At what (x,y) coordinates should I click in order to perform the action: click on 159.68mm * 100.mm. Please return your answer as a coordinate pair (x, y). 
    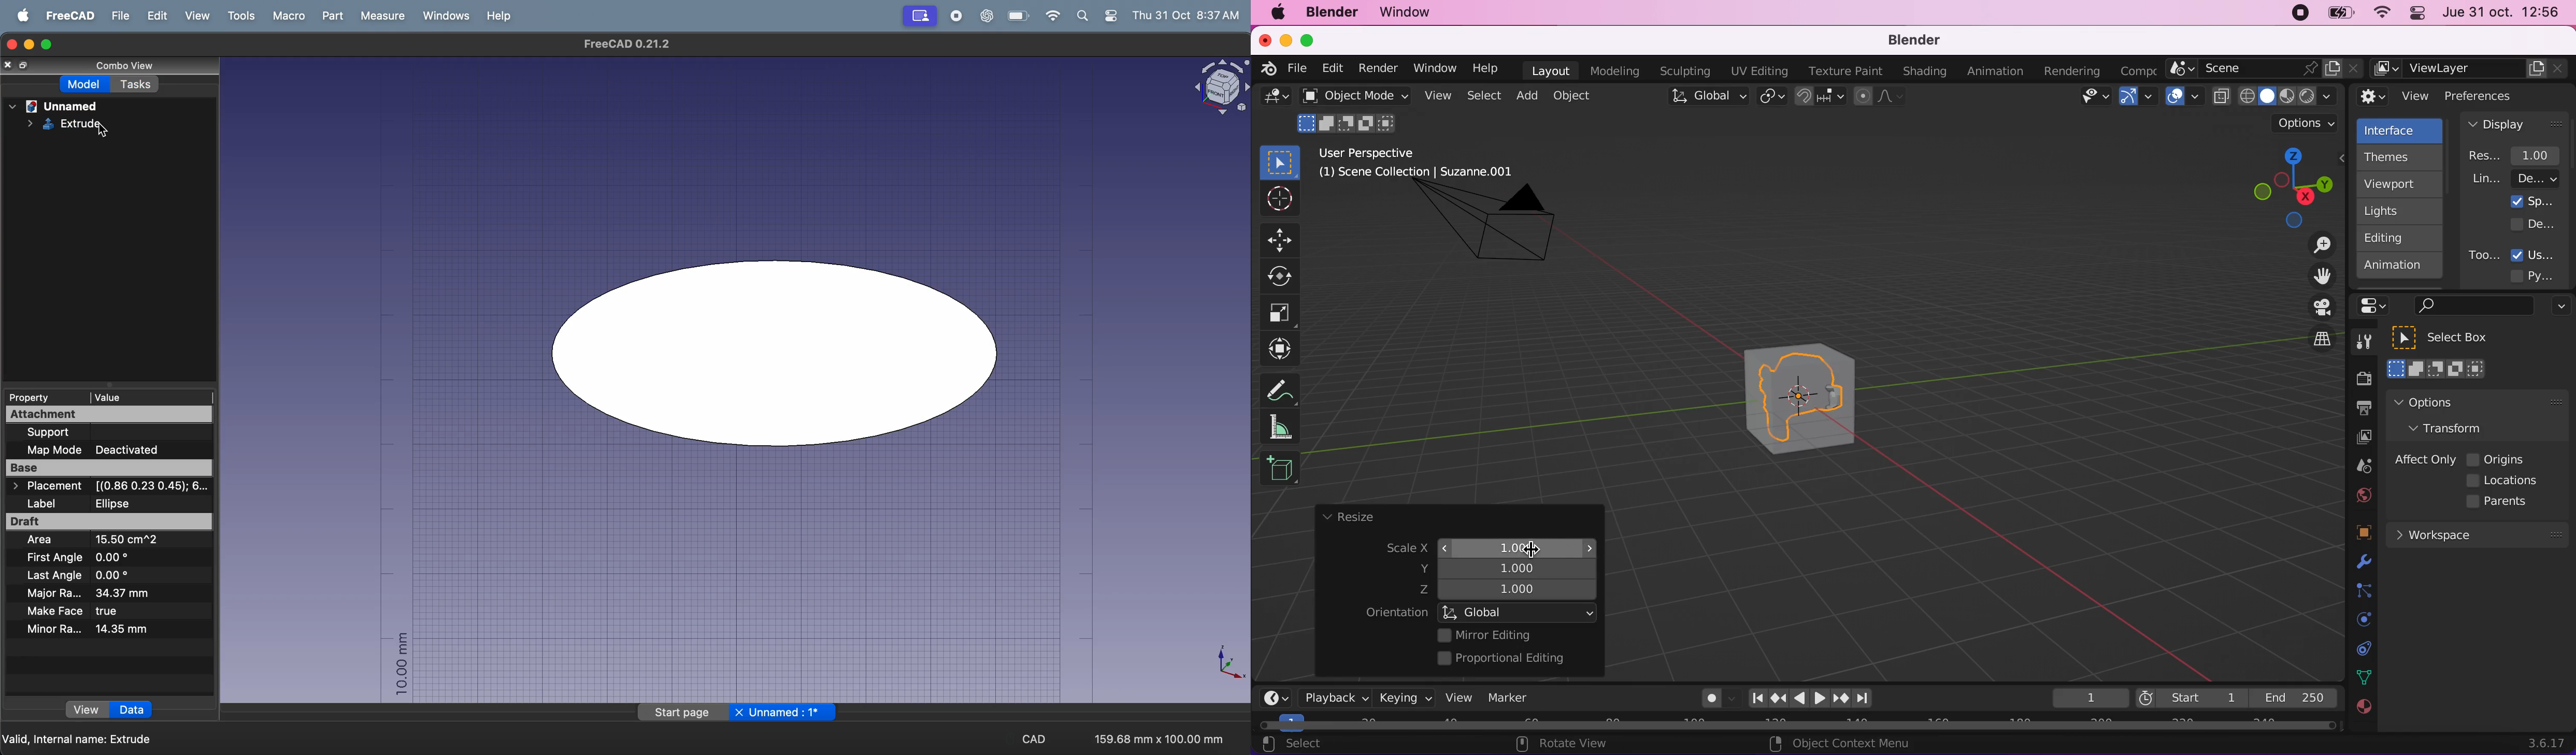
    Looking at the image, I should click on (1157, 735).